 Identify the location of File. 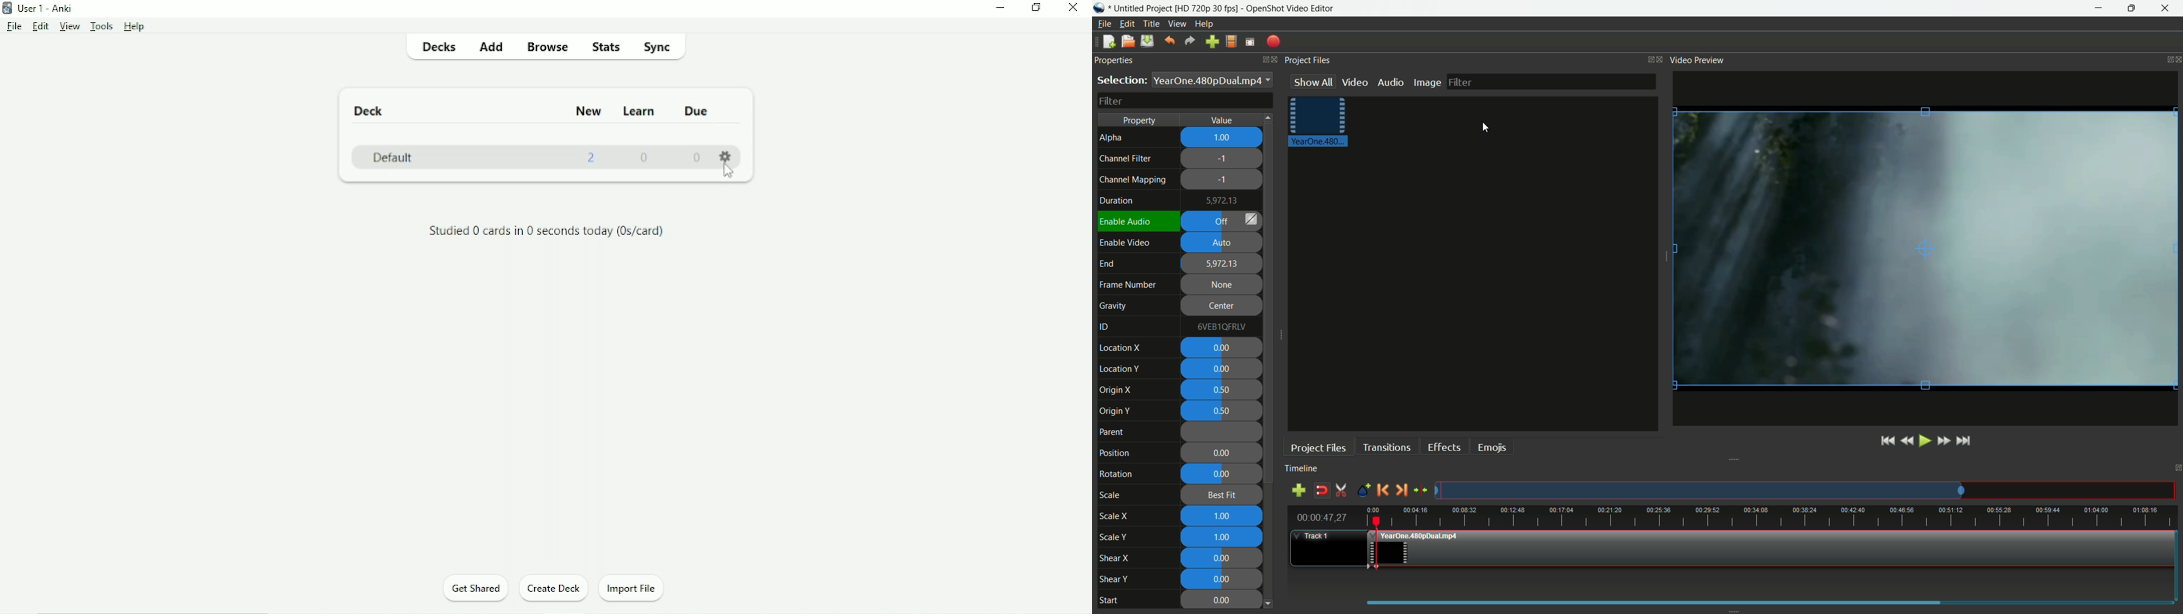
(14, 27).